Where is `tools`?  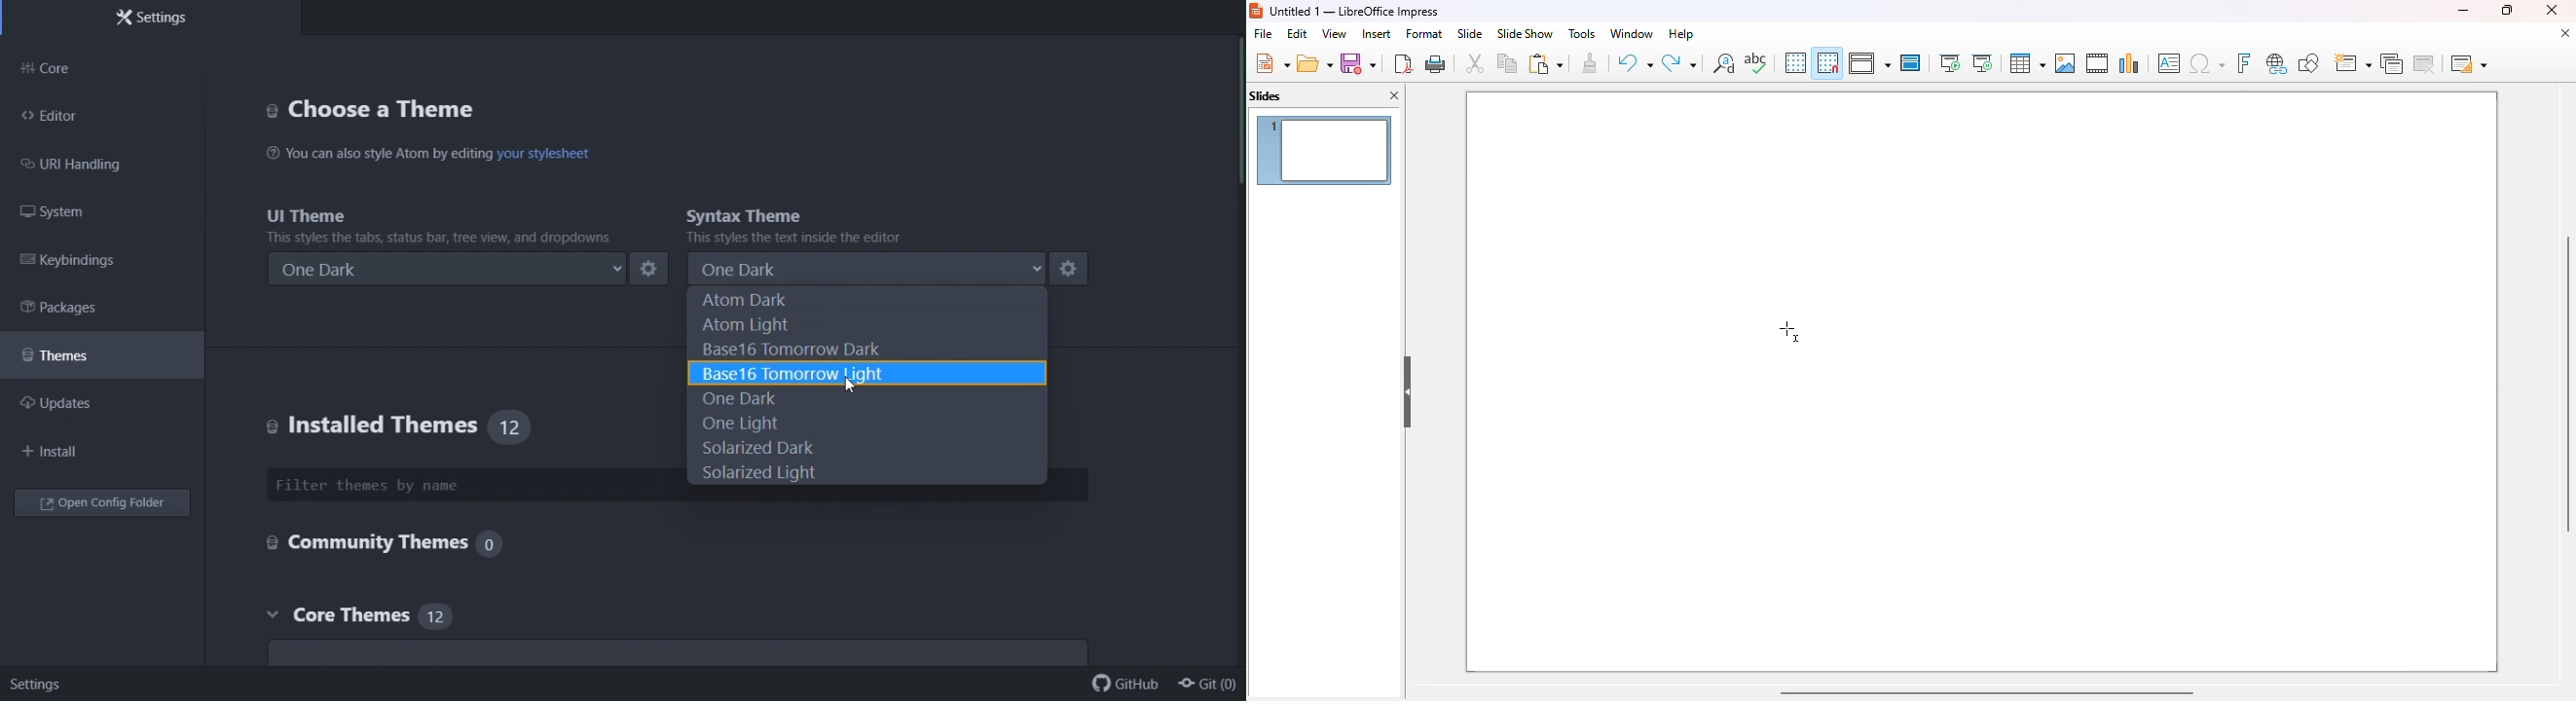
tools is located at coordinates (1581, 33).